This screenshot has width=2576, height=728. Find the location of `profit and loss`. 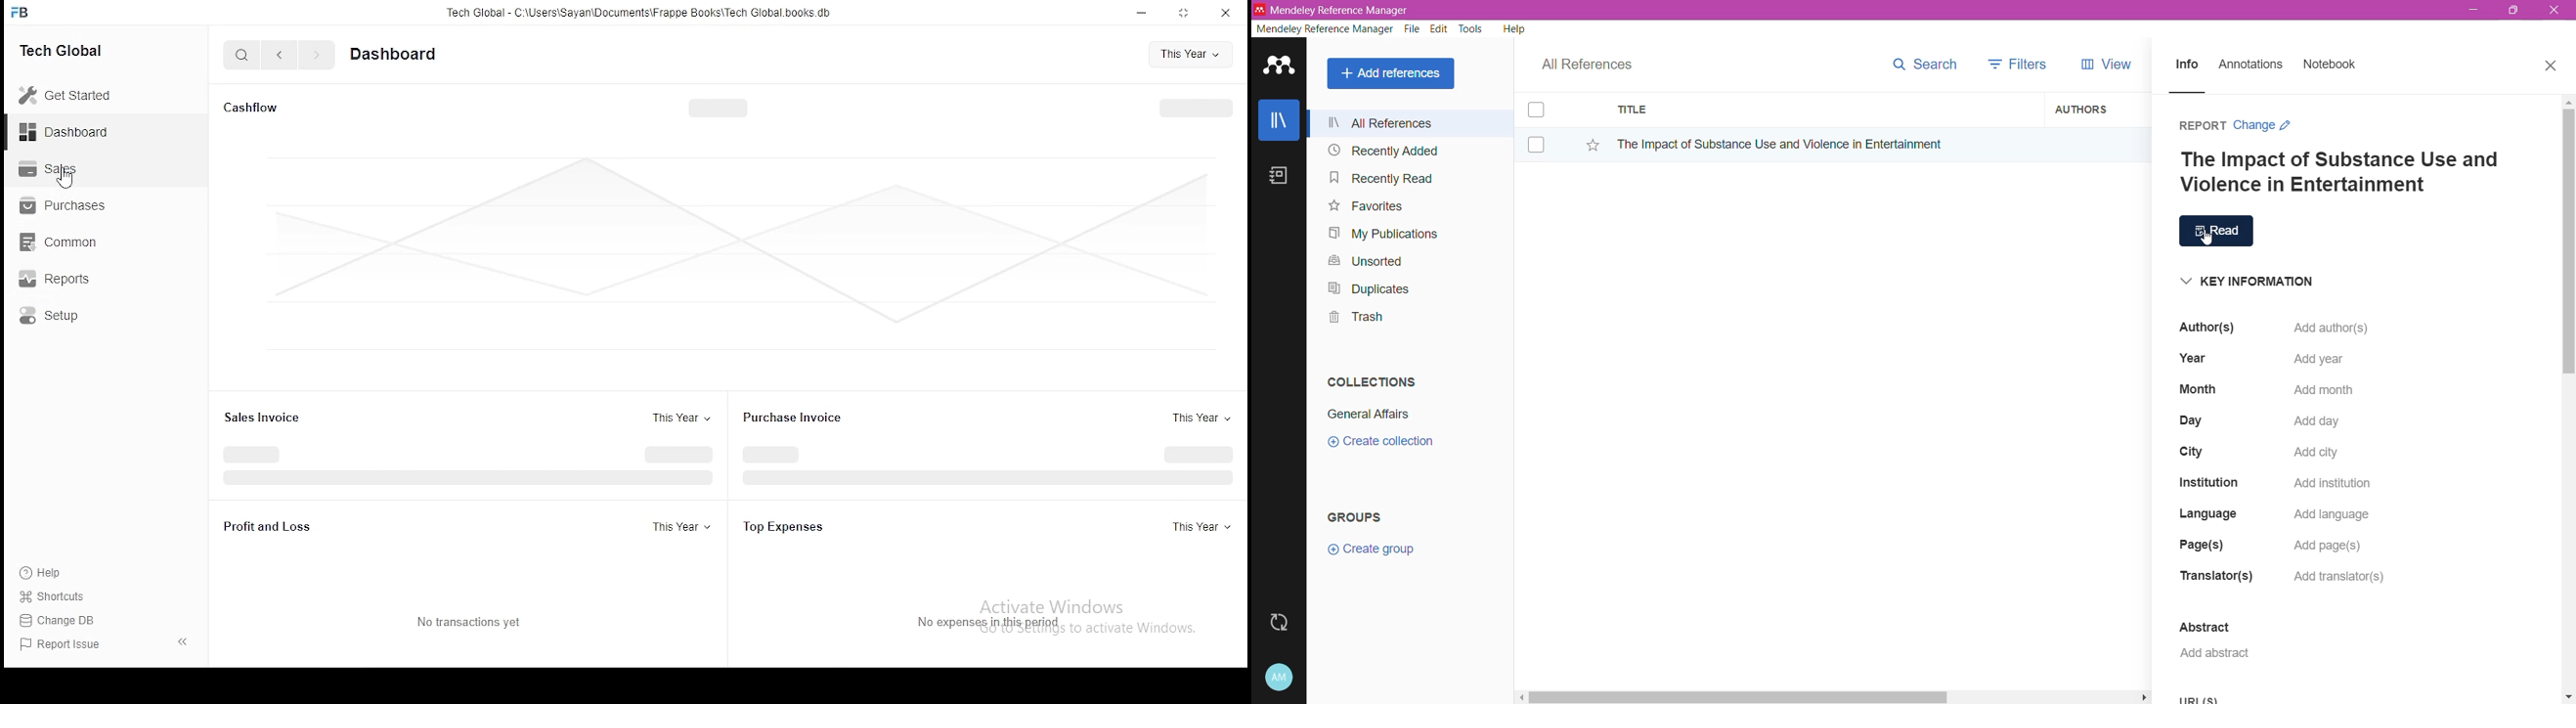

profit and loss is located at coordinates (270, 528).